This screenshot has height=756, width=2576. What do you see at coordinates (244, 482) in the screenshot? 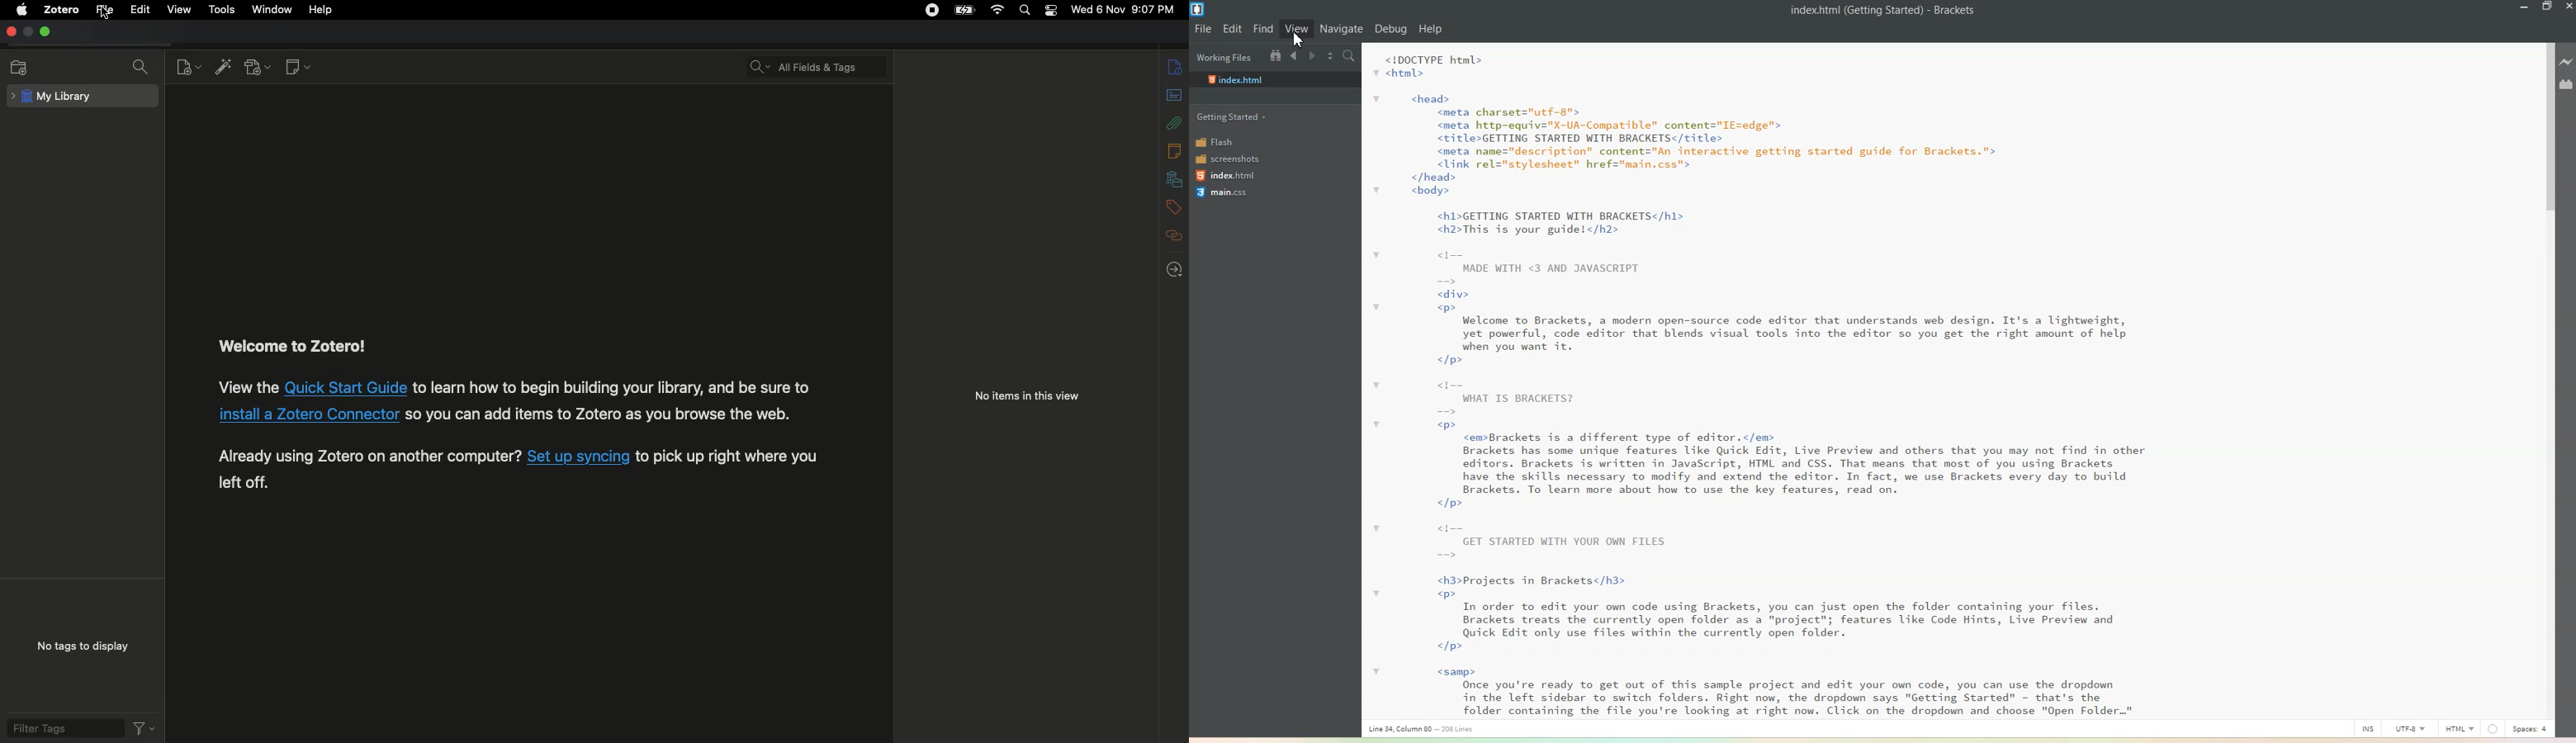
I see `left off.` at bounding box center [244, 482].